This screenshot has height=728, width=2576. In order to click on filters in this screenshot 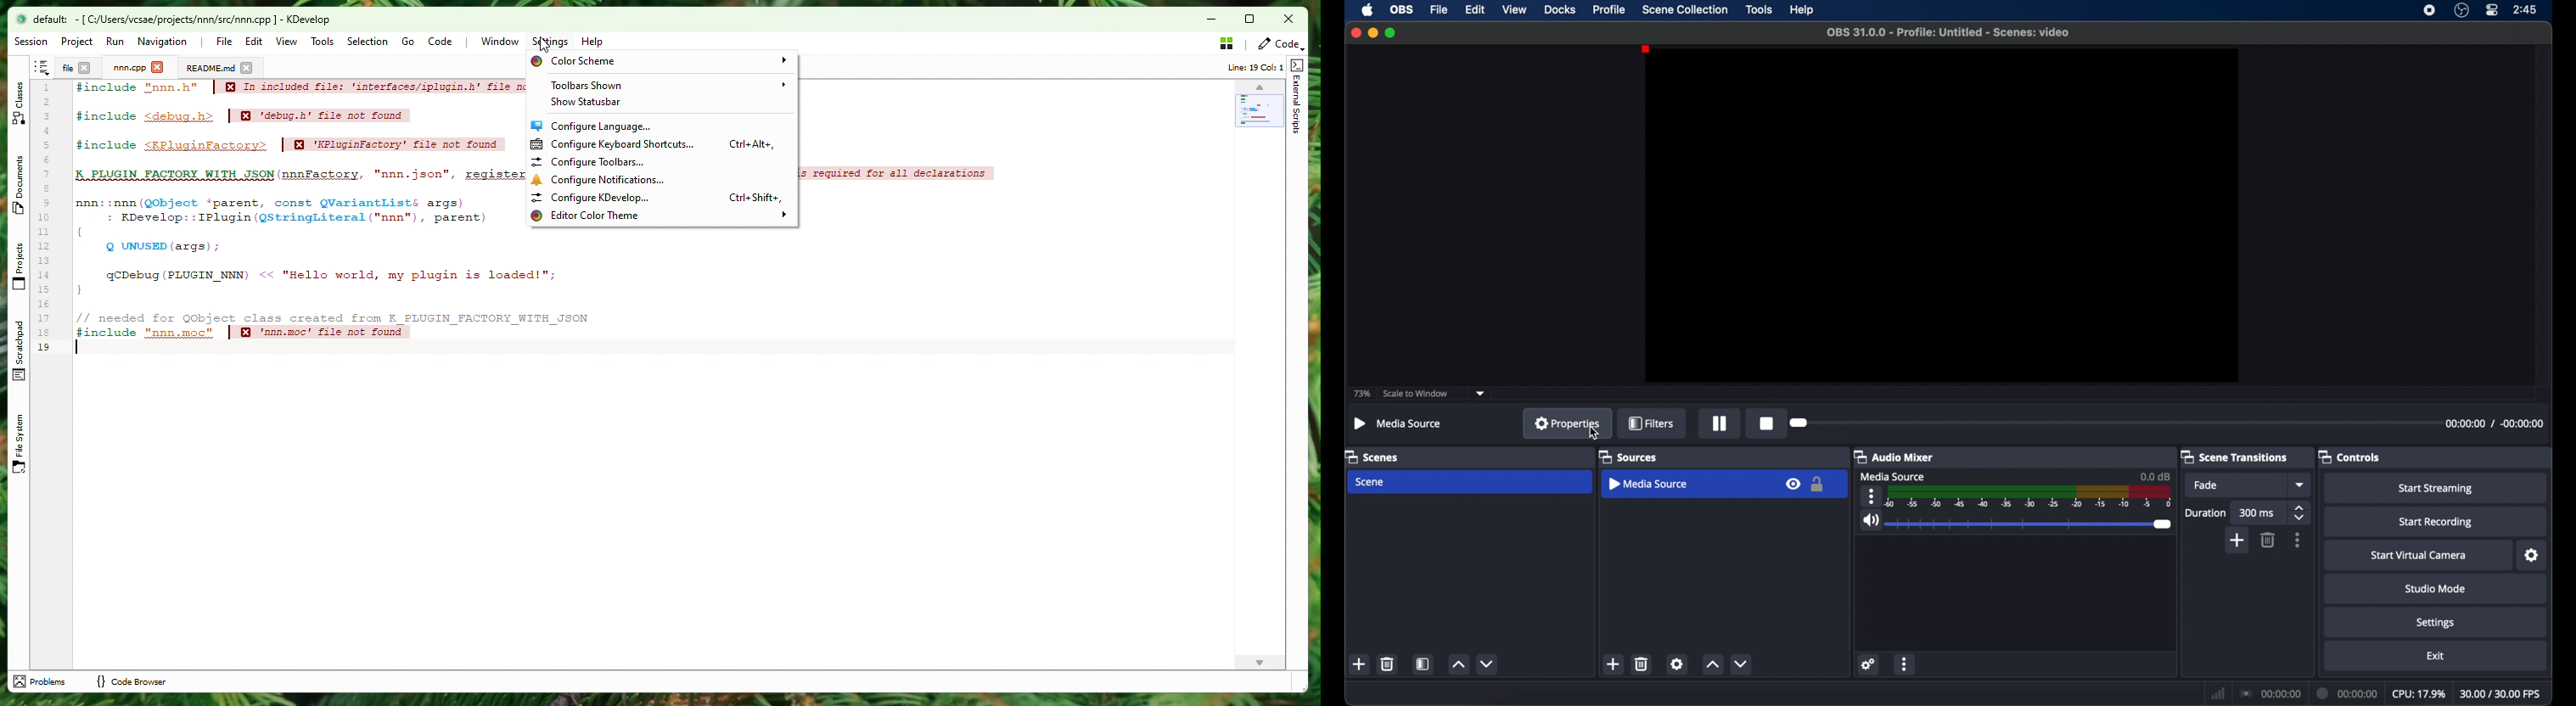, I will do `click(1651, 422)`.